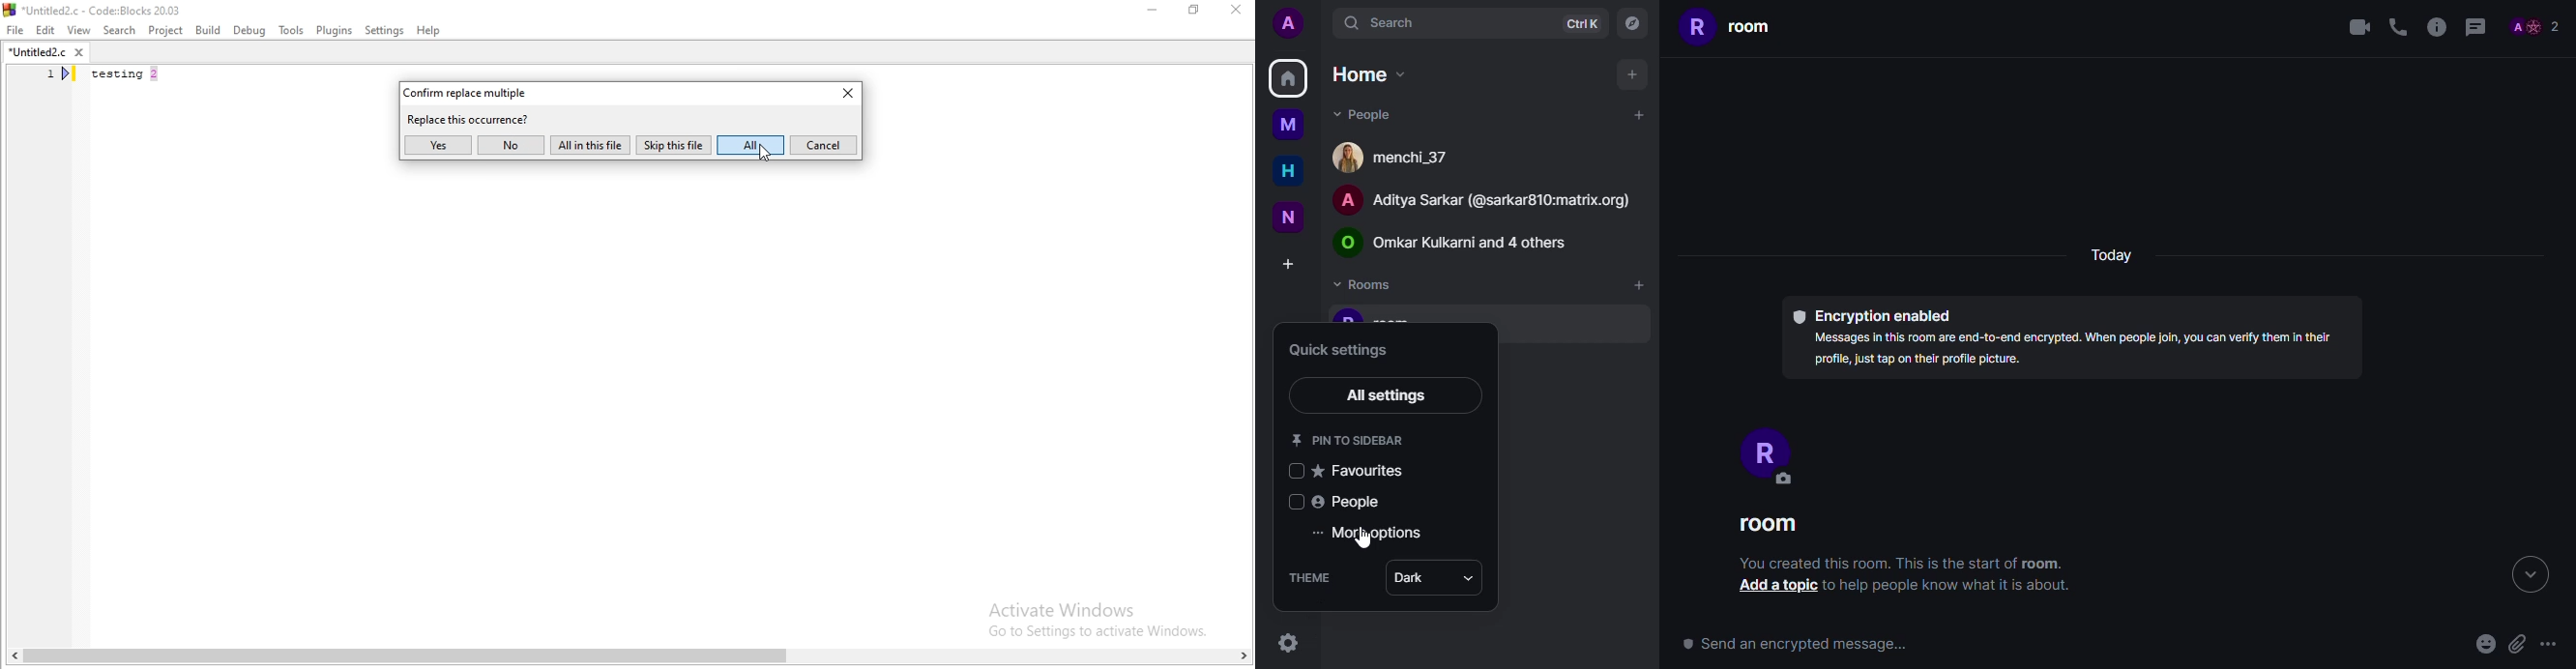 This screenshot has height=672, width=2576. What do you see at coordinates (1350, 438) in the screenshot?
I see `pin to sidebar` at bounding box center [1350, 438].